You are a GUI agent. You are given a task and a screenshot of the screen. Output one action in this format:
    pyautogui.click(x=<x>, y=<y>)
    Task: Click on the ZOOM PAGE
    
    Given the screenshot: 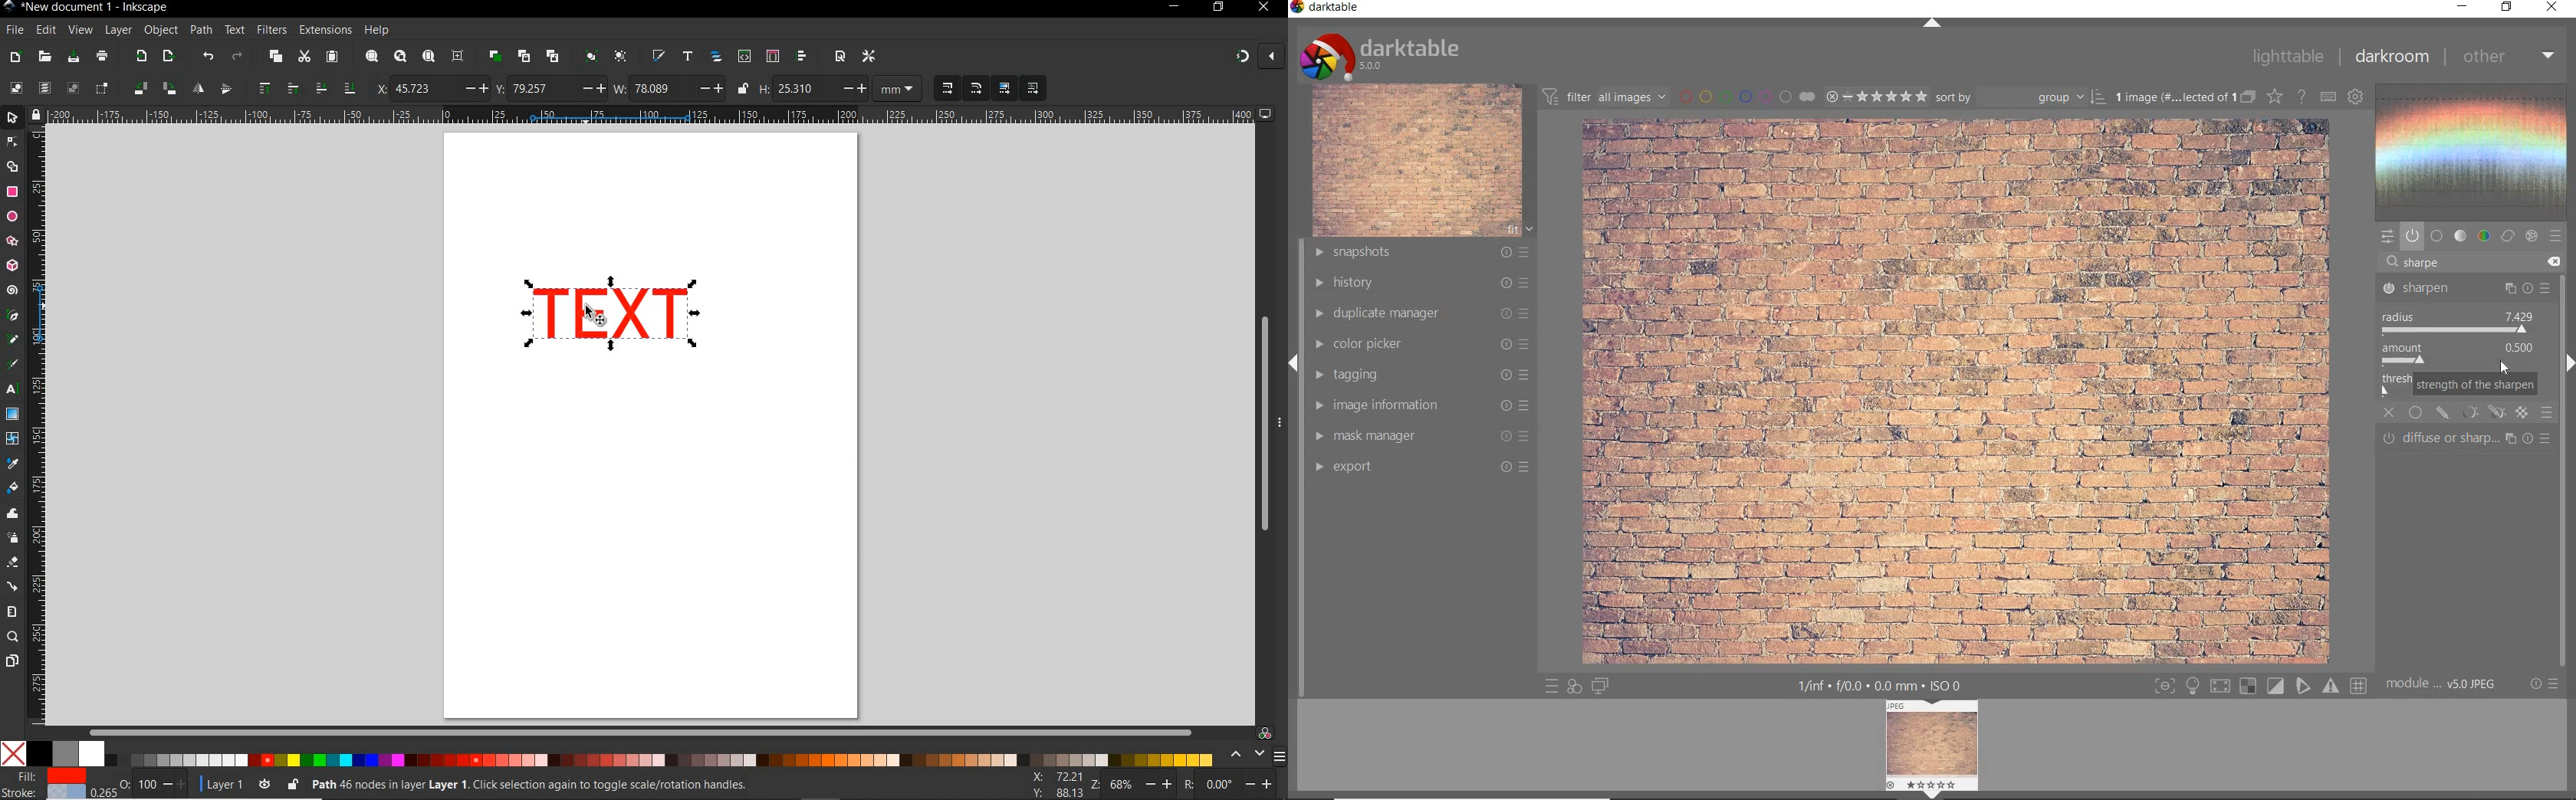 What is the action you would take?
    pyautogui.click(x=428, y=57)
    